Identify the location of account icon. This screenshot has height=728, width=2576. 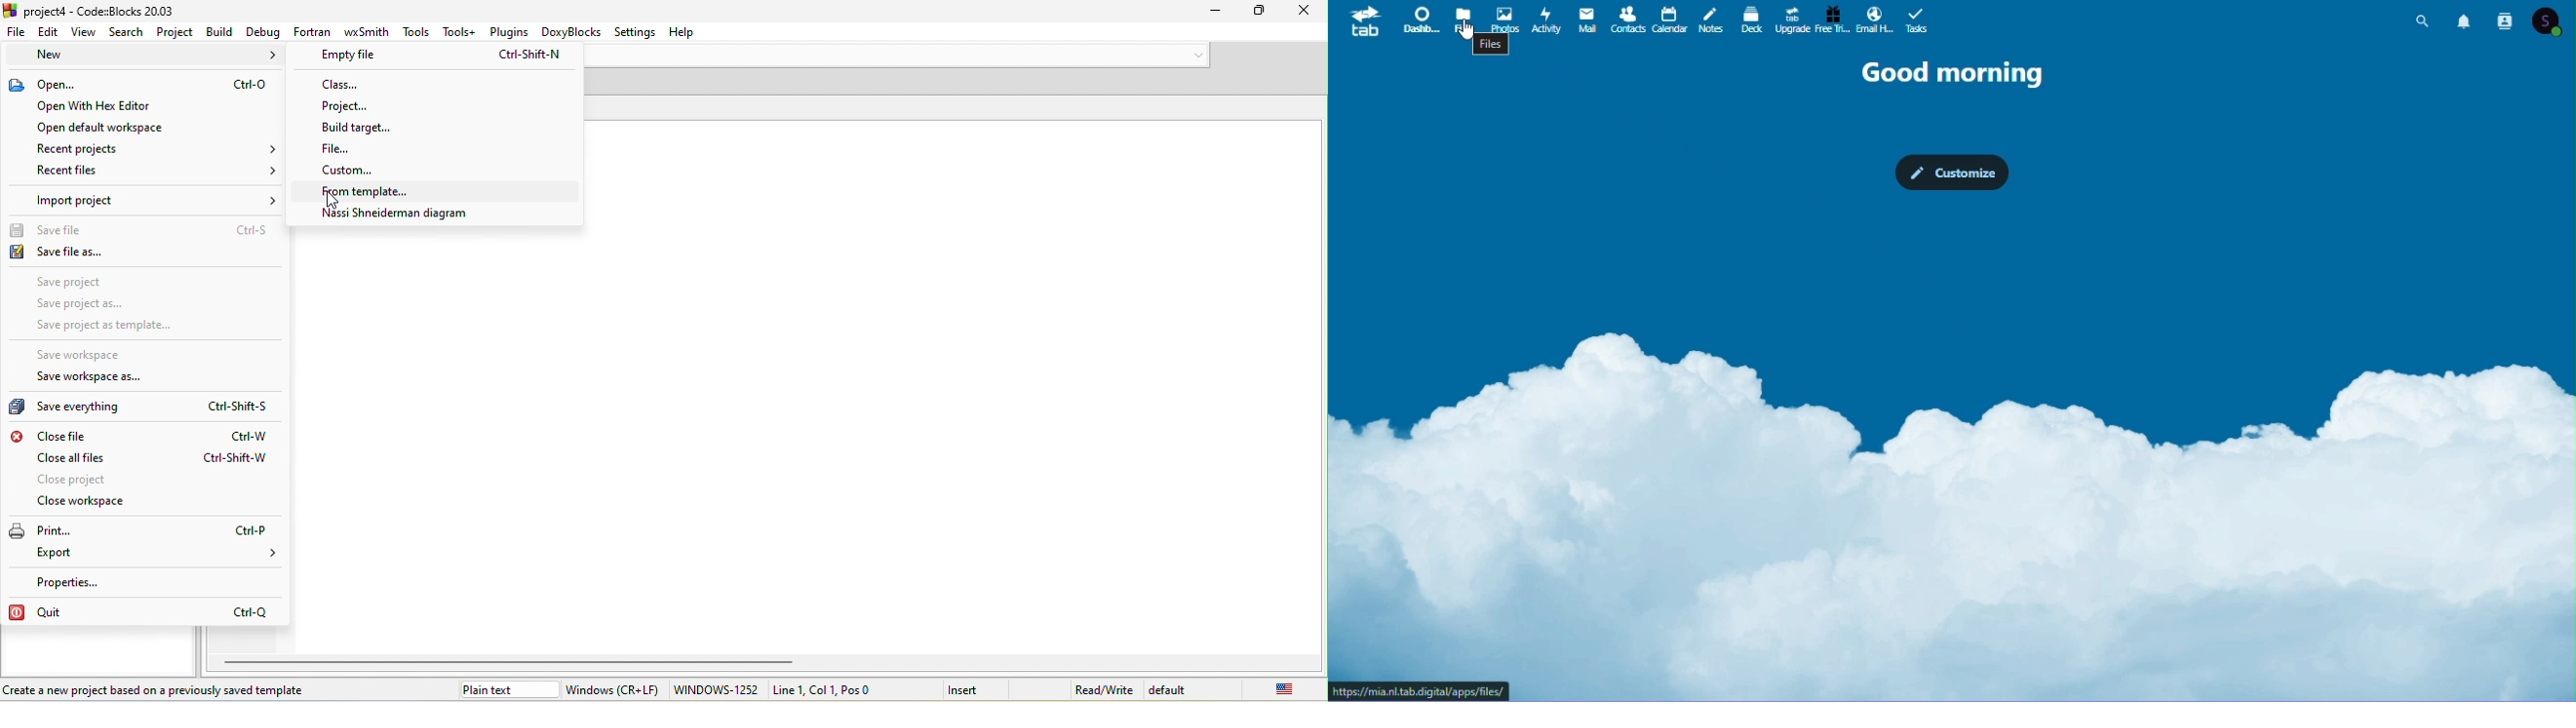
(2551, 21).